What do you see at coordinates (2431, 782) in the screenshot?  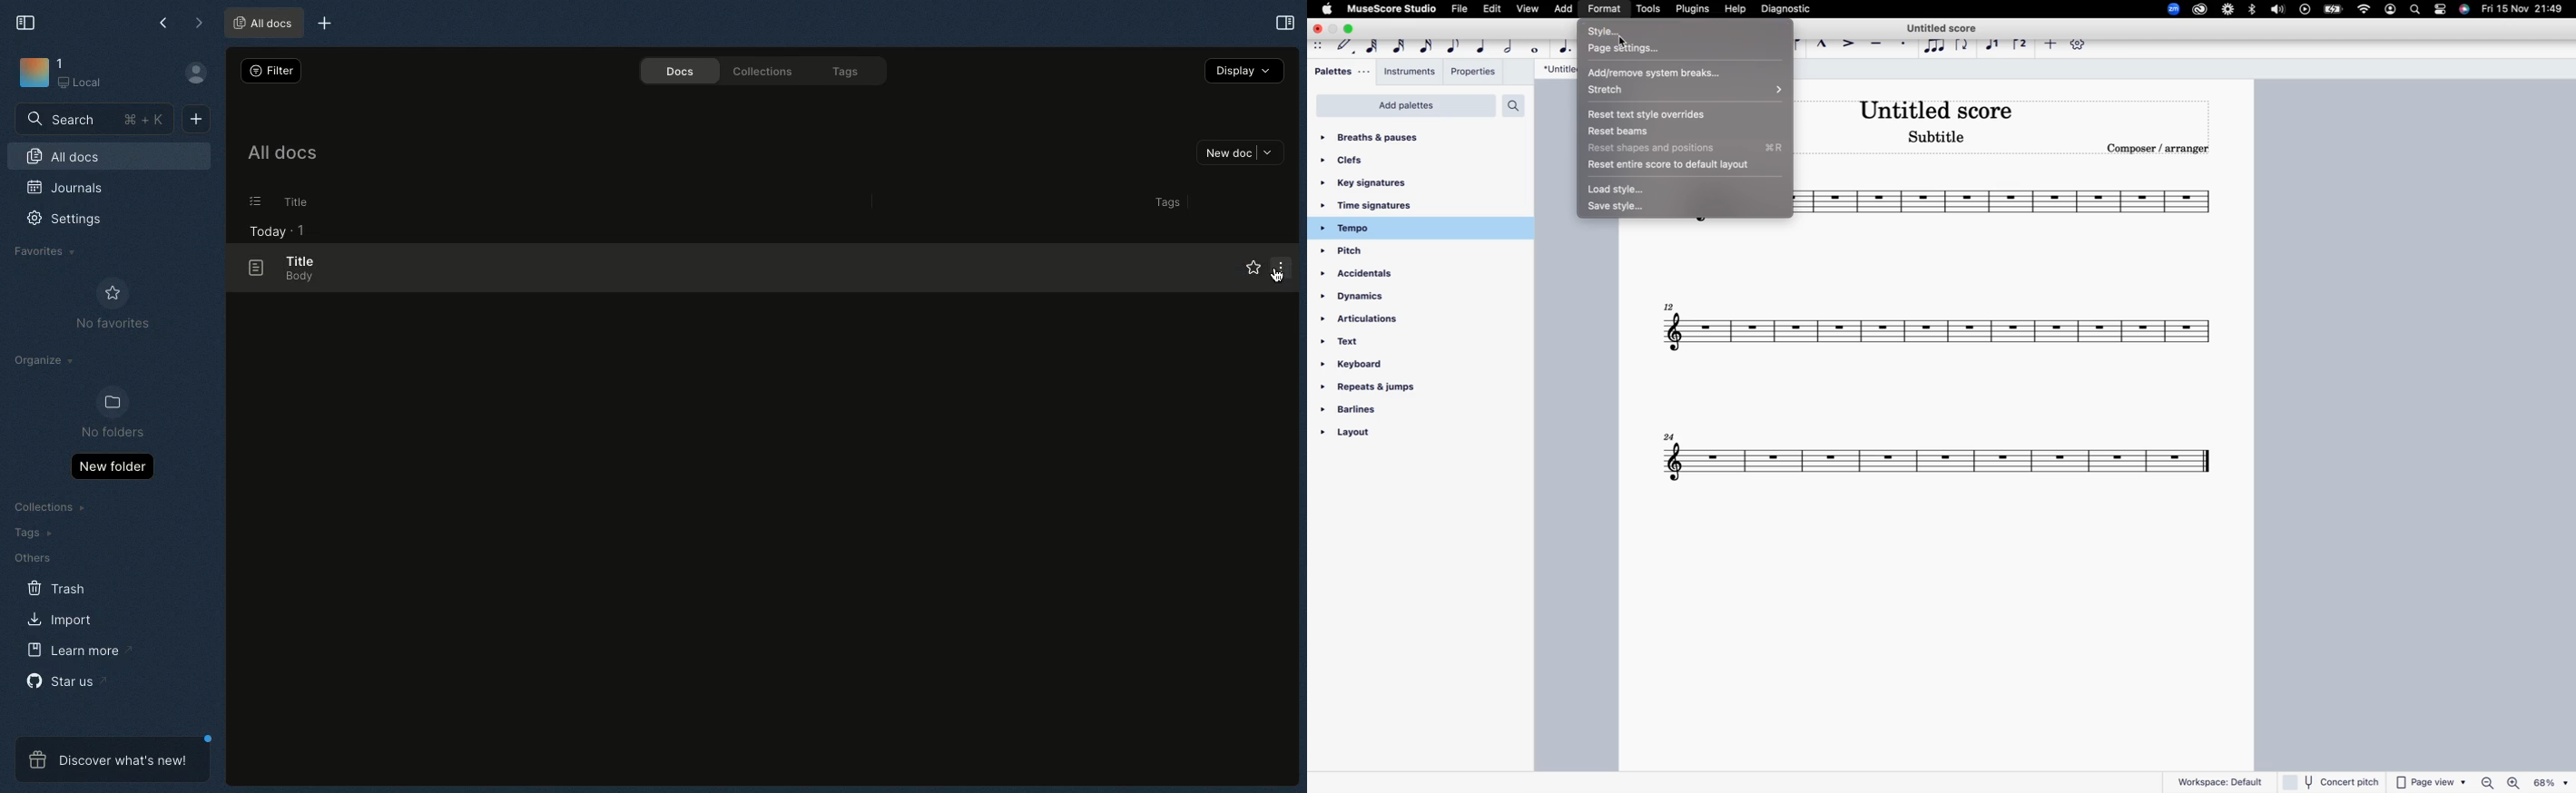 I see `page view` at bounding box center [2431, 782].